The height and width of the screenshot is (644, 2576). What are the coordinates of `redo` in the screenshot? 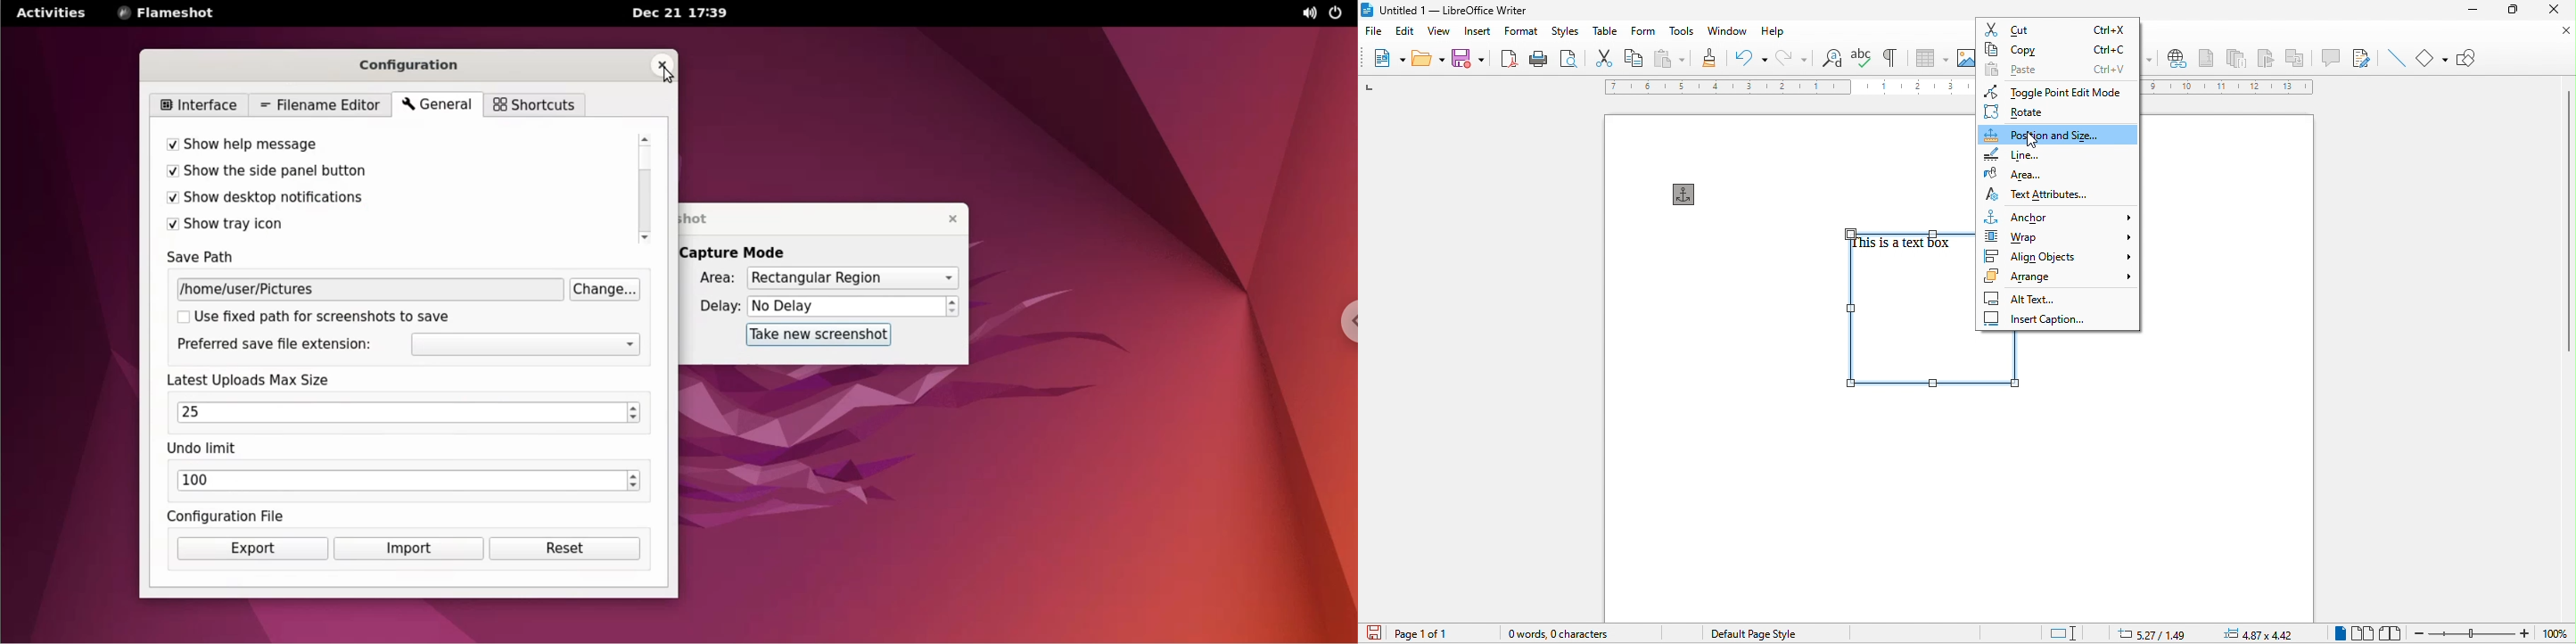 It's located at (1795, 60).